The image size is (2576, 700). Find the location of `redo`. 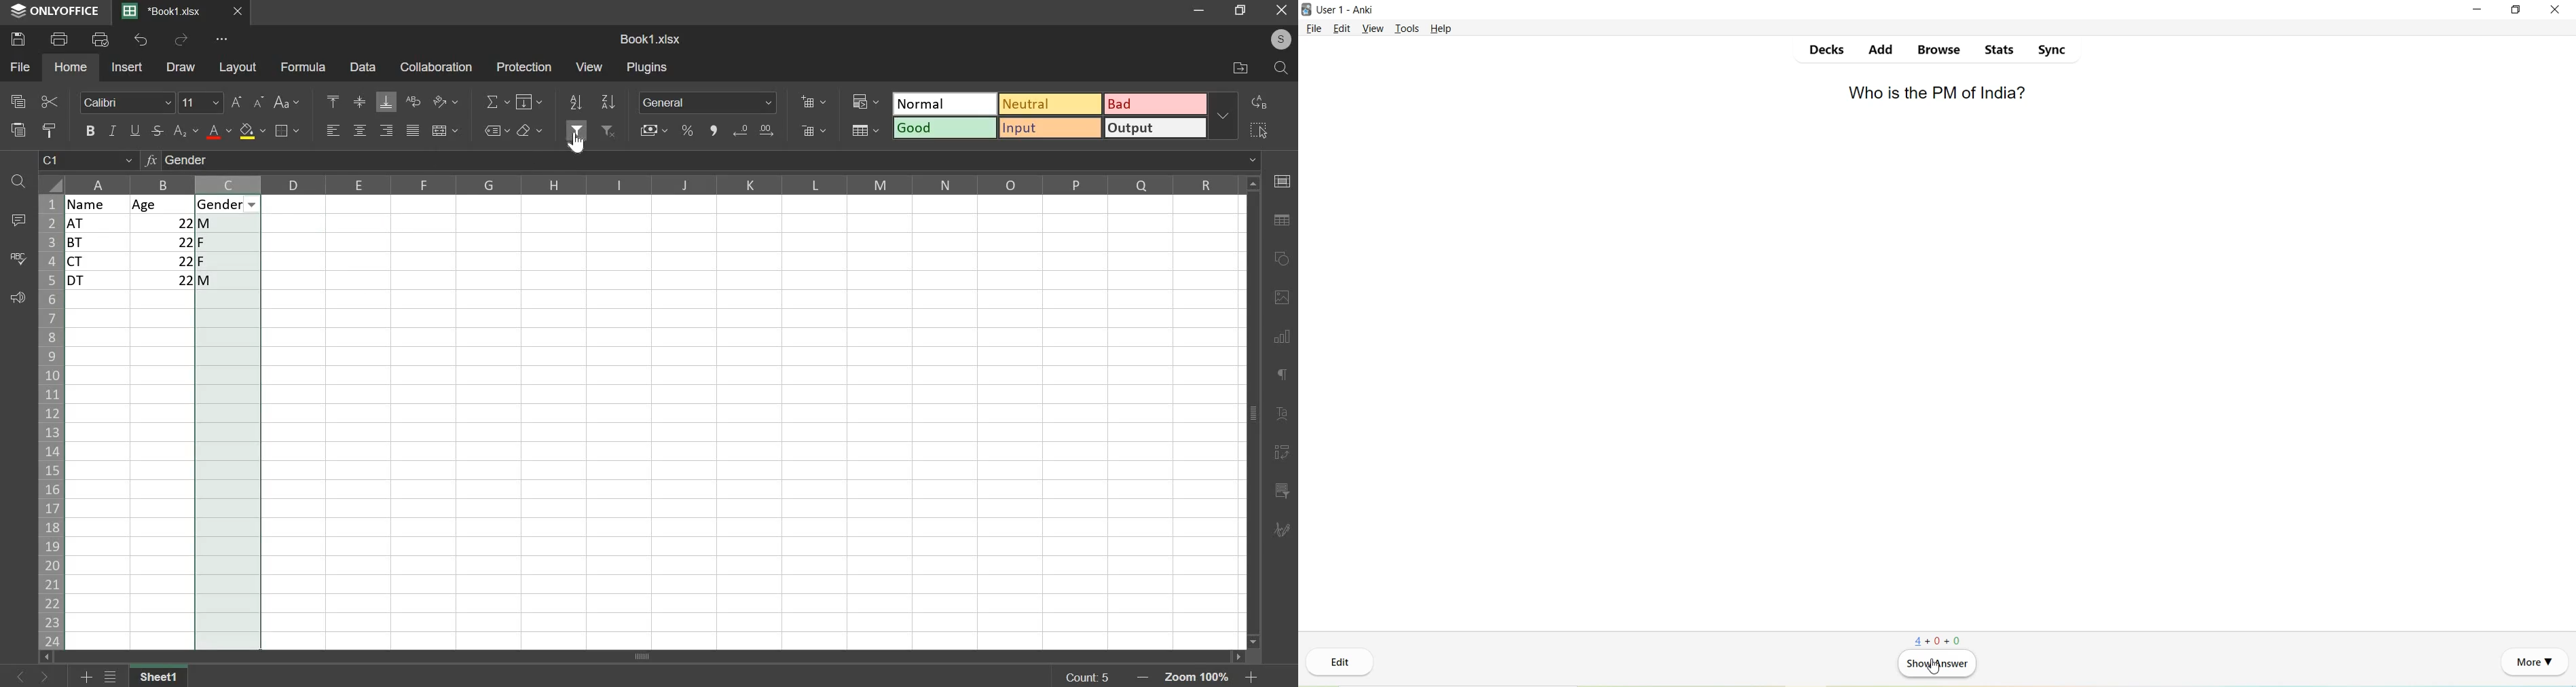

redo is located at coordinates (181, 40).